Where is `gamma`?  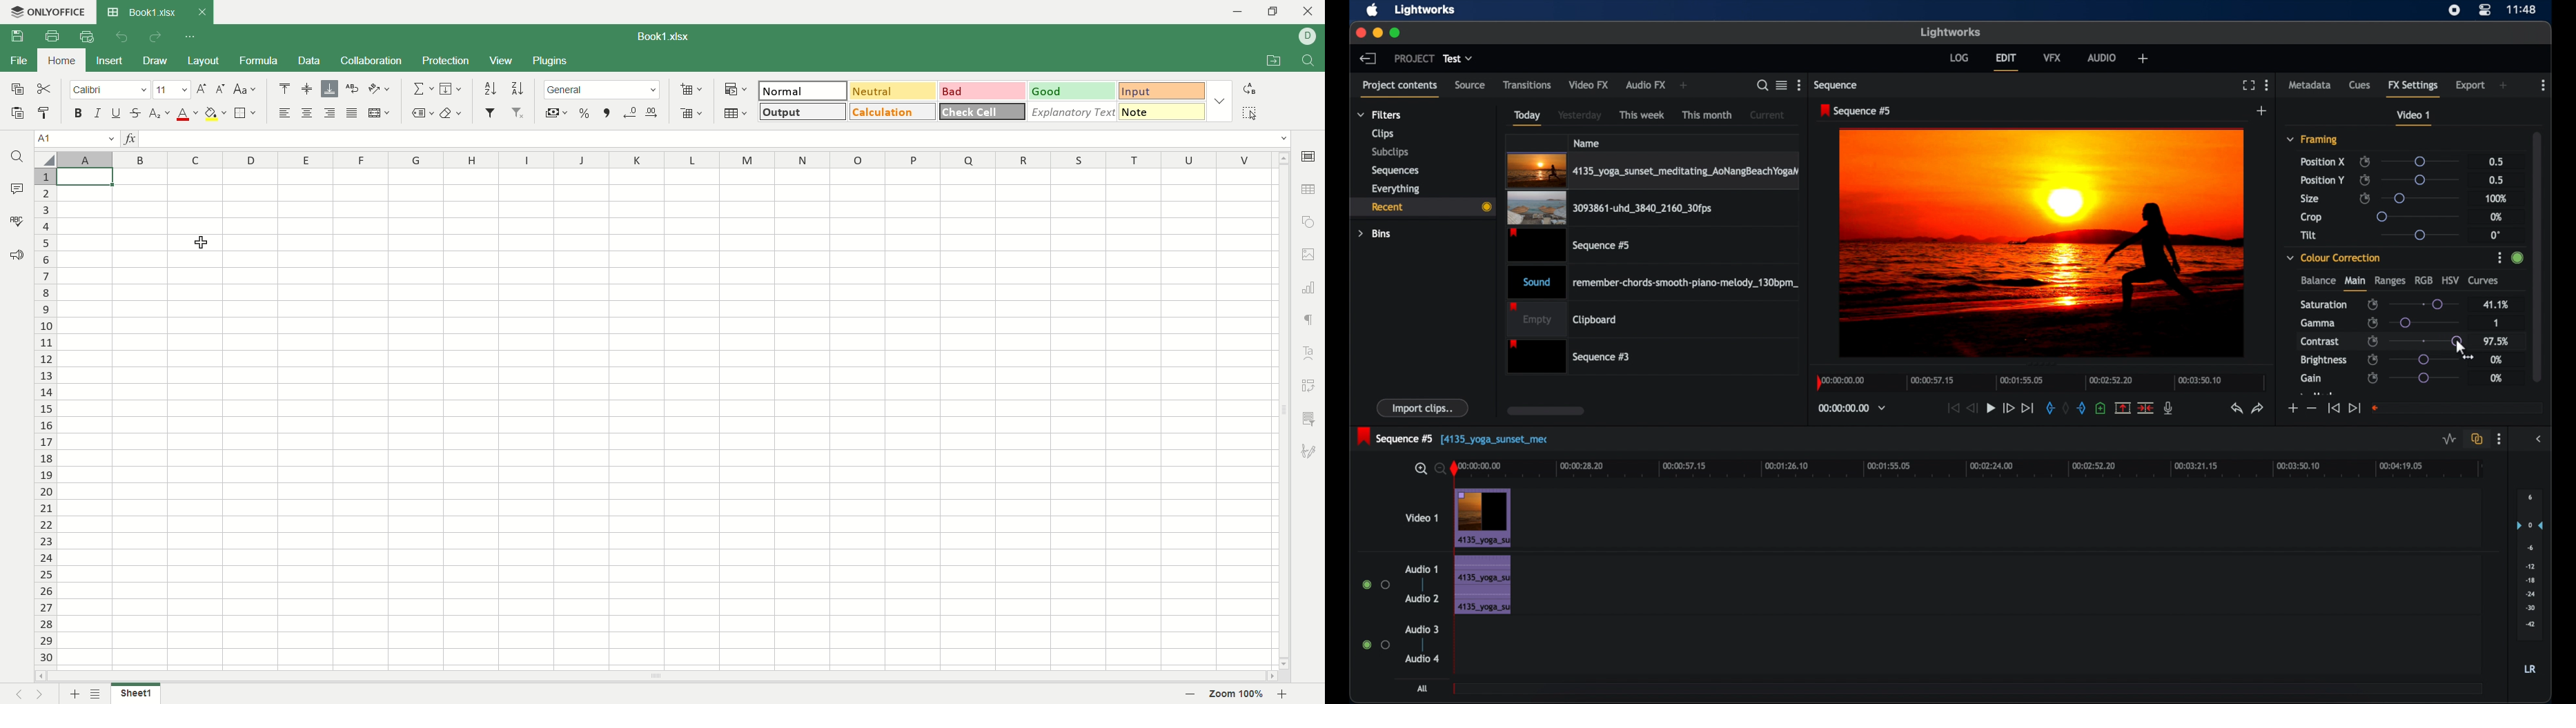 gamma is located at coordinates (2317, 323).